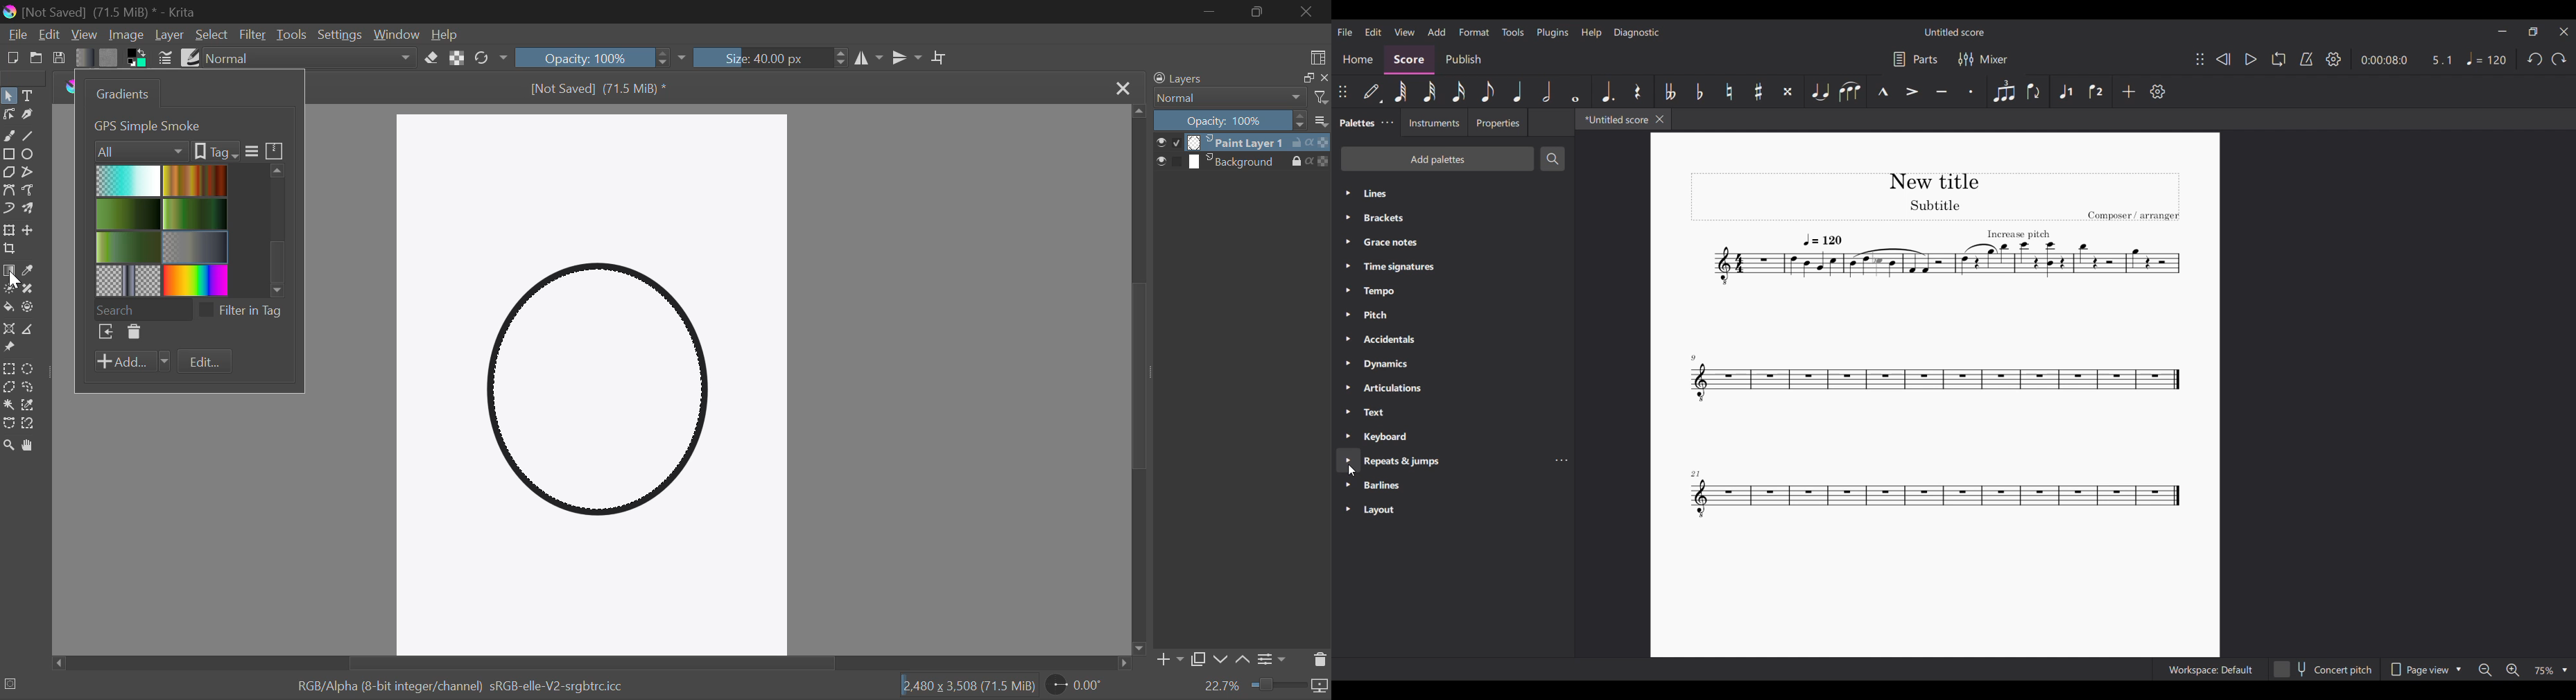 The width and height of the screenshot is (2576, 700). I want to click on Loop playback, so click(2279, 59).